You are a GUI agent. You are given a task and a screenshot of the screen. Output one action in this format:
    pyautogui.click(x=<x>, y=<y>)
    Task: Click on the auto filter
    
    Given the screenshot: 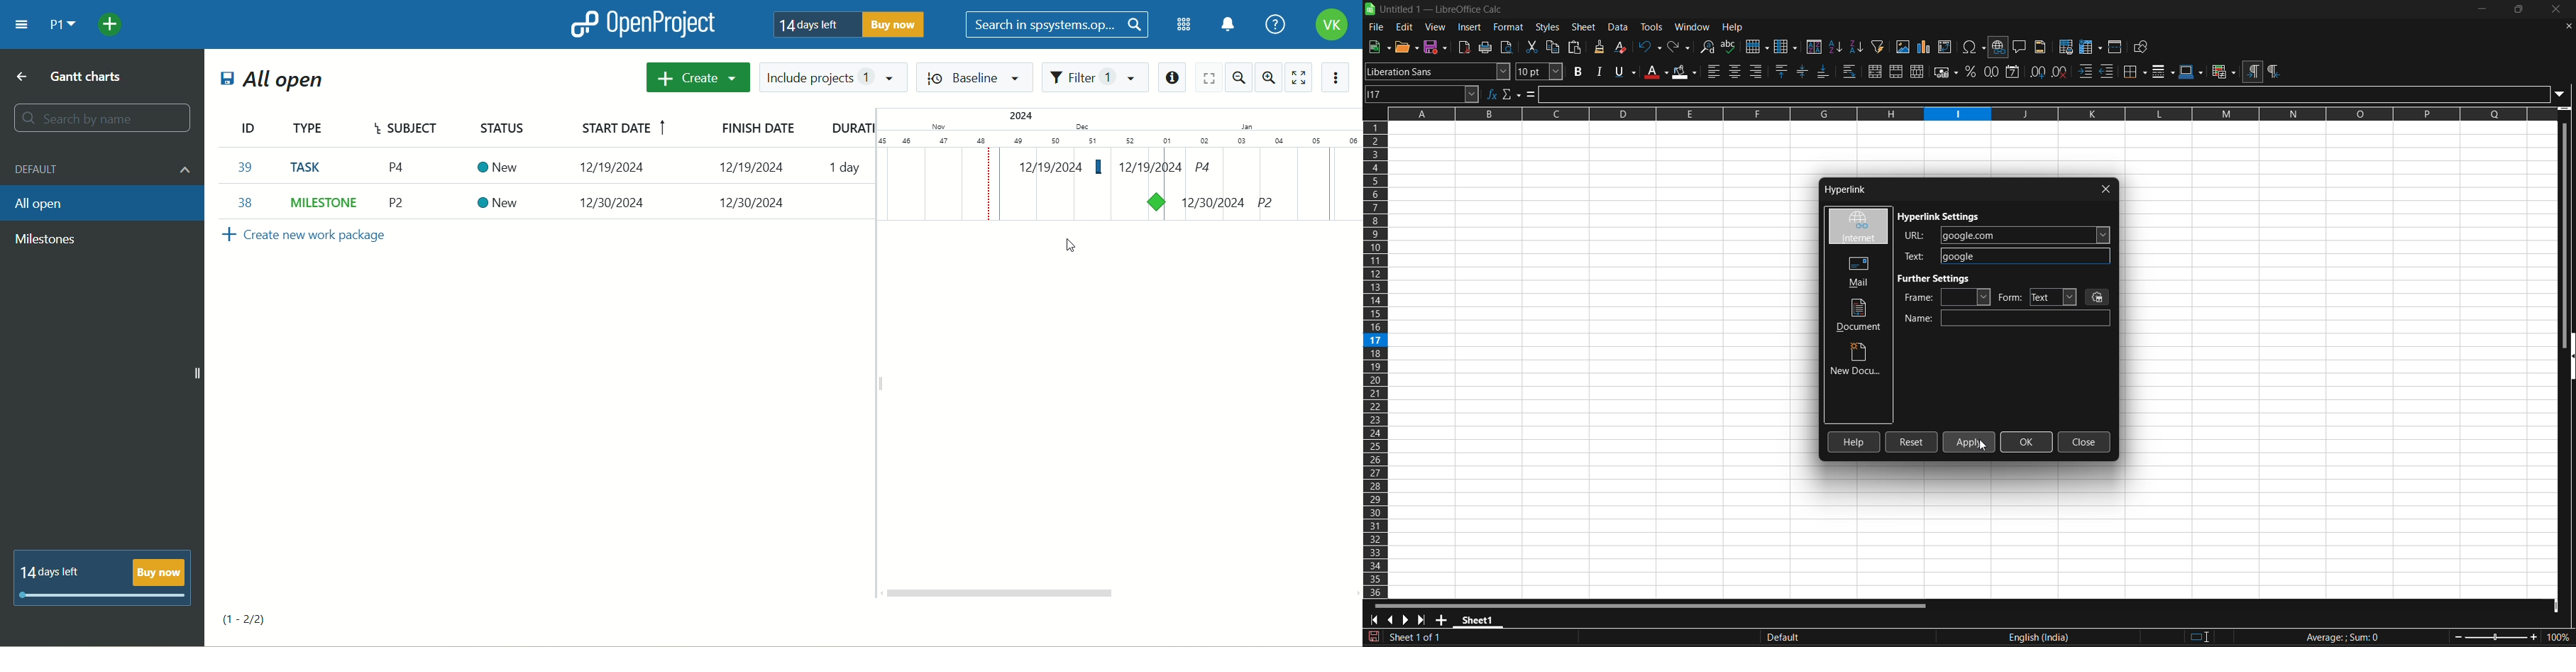 What is the action you would take?
    pyautogui.click(x=1878, y=46)
    